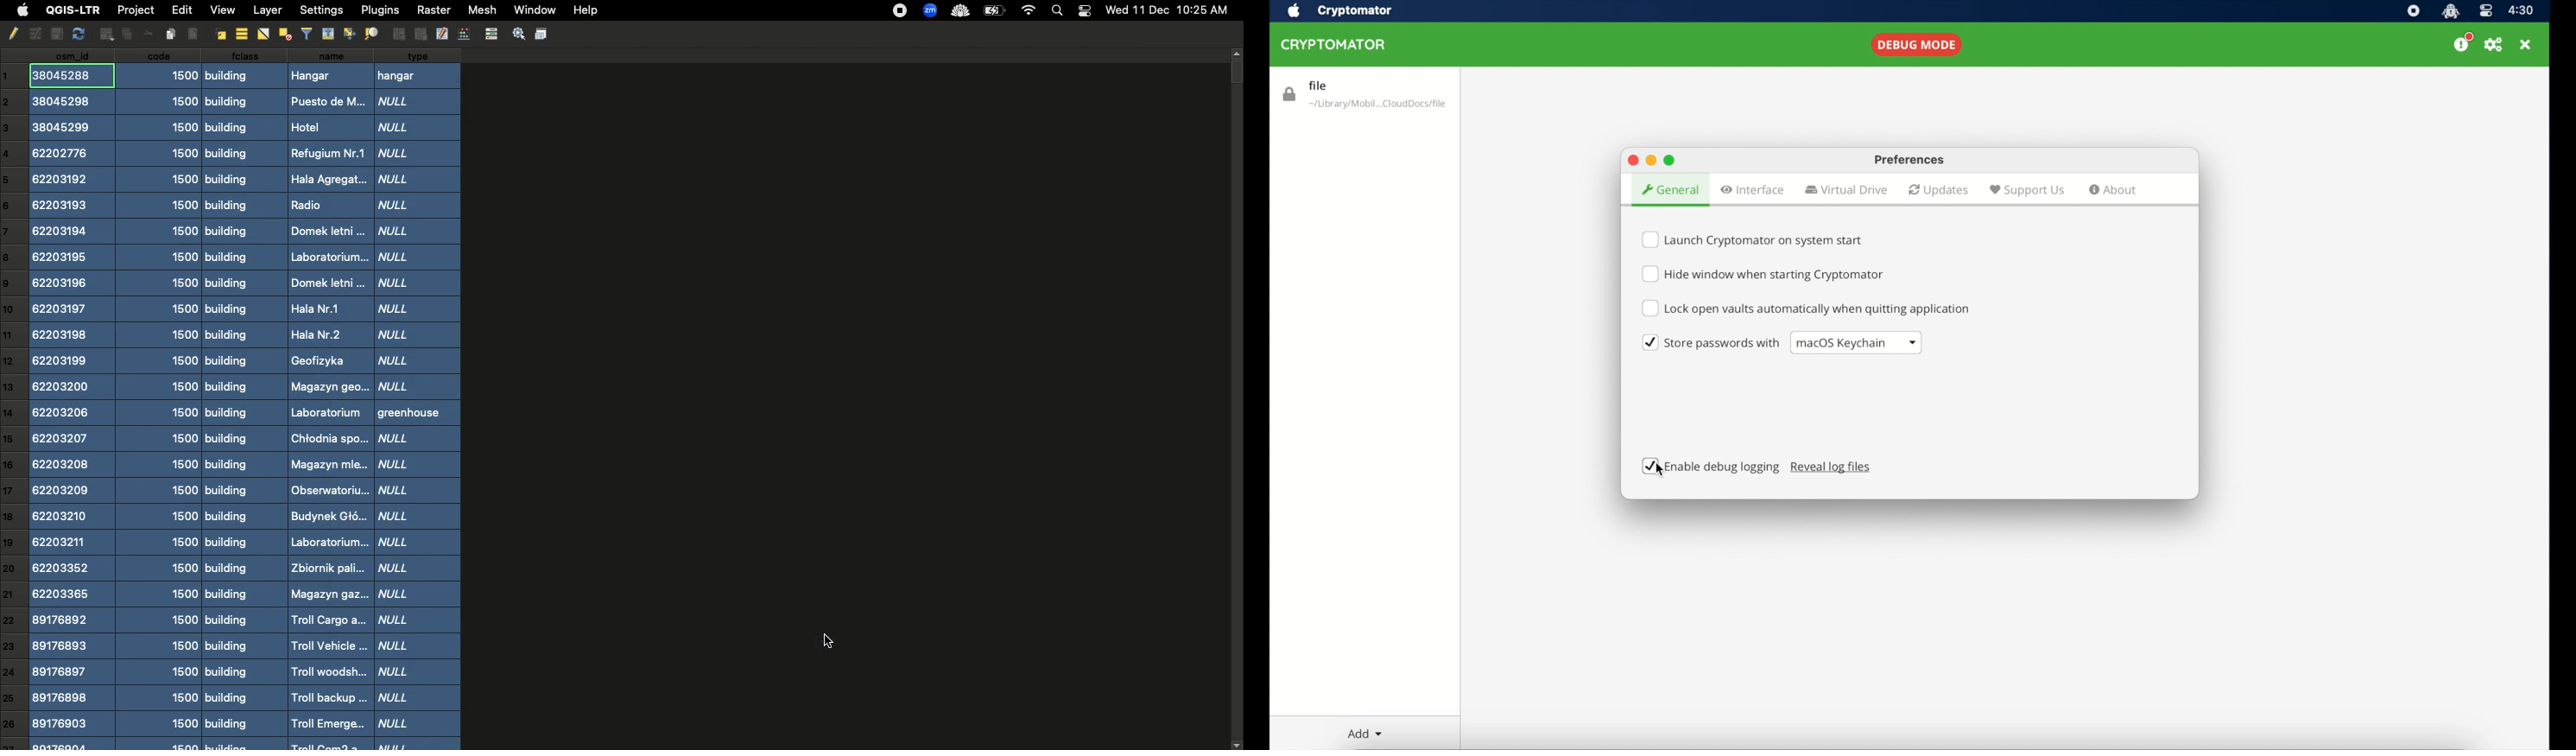 This screenshot has width=2576, height=756. What do you see at coordinates (144, 34) in the screenshot?
I see `` at bounding box center [144, 34].